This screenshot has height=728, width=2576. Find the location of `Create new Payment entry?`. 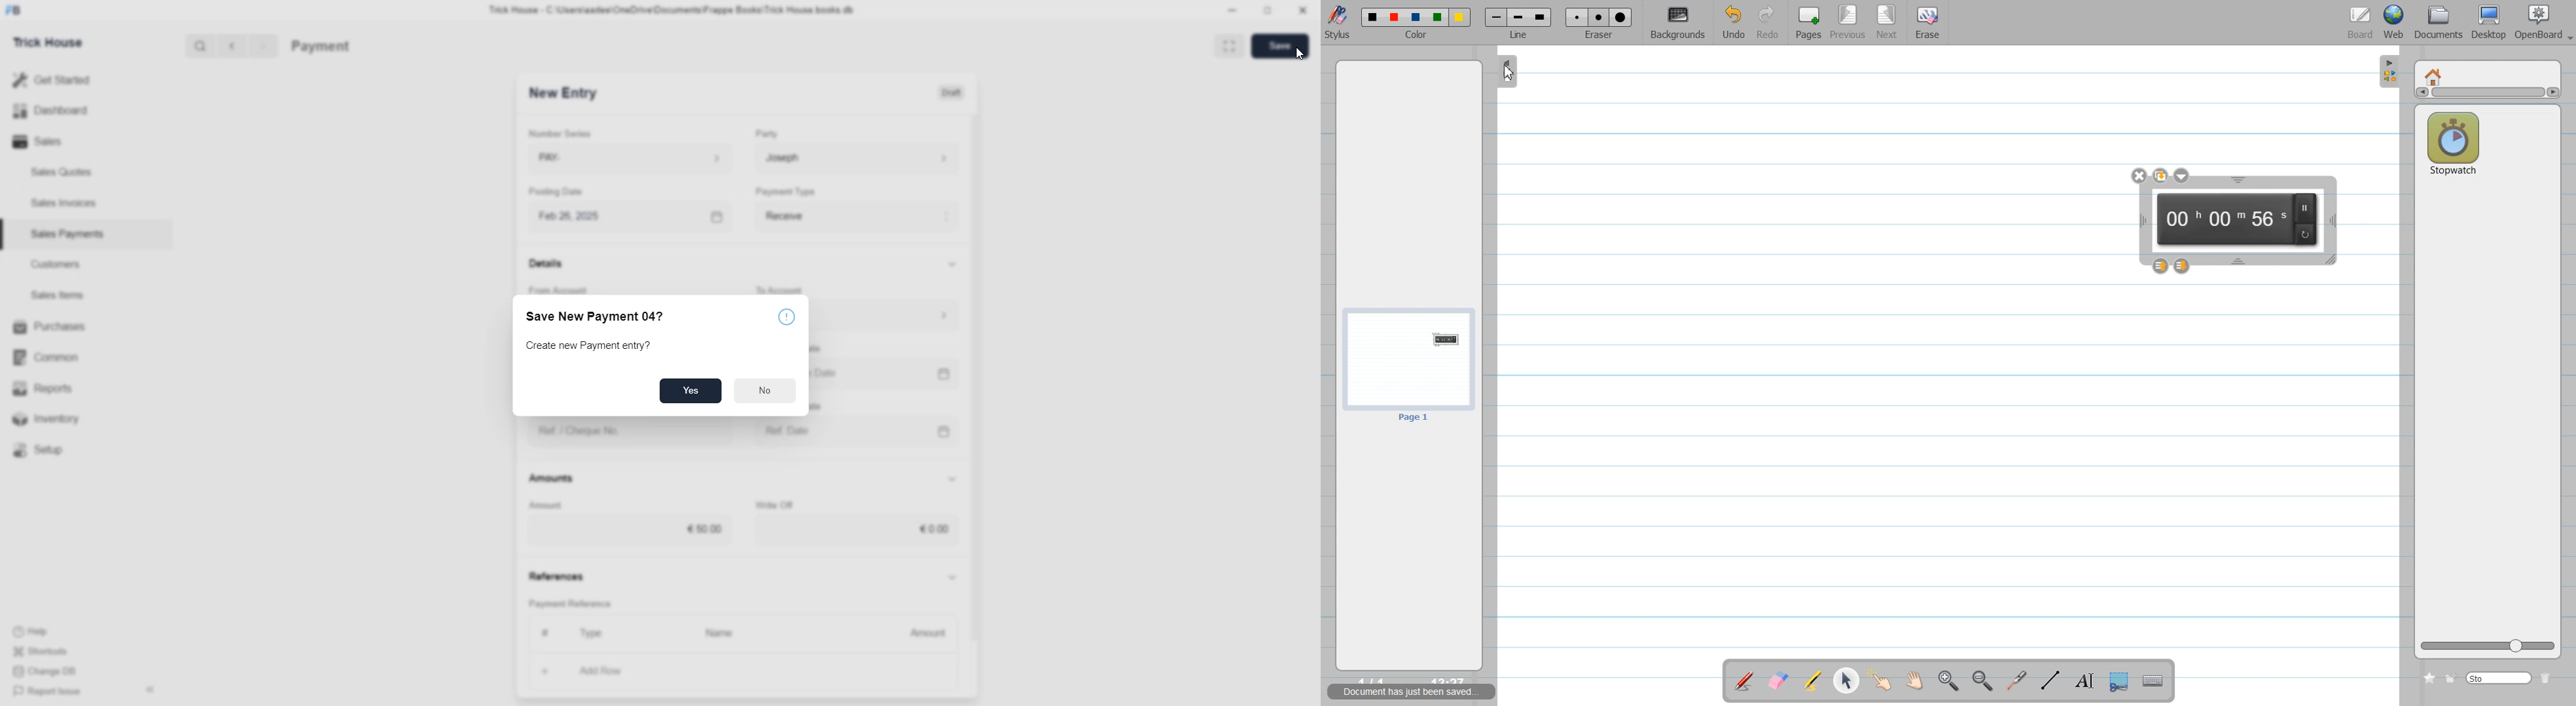

Create new Payment entry? is located at coordinates (588, 346).